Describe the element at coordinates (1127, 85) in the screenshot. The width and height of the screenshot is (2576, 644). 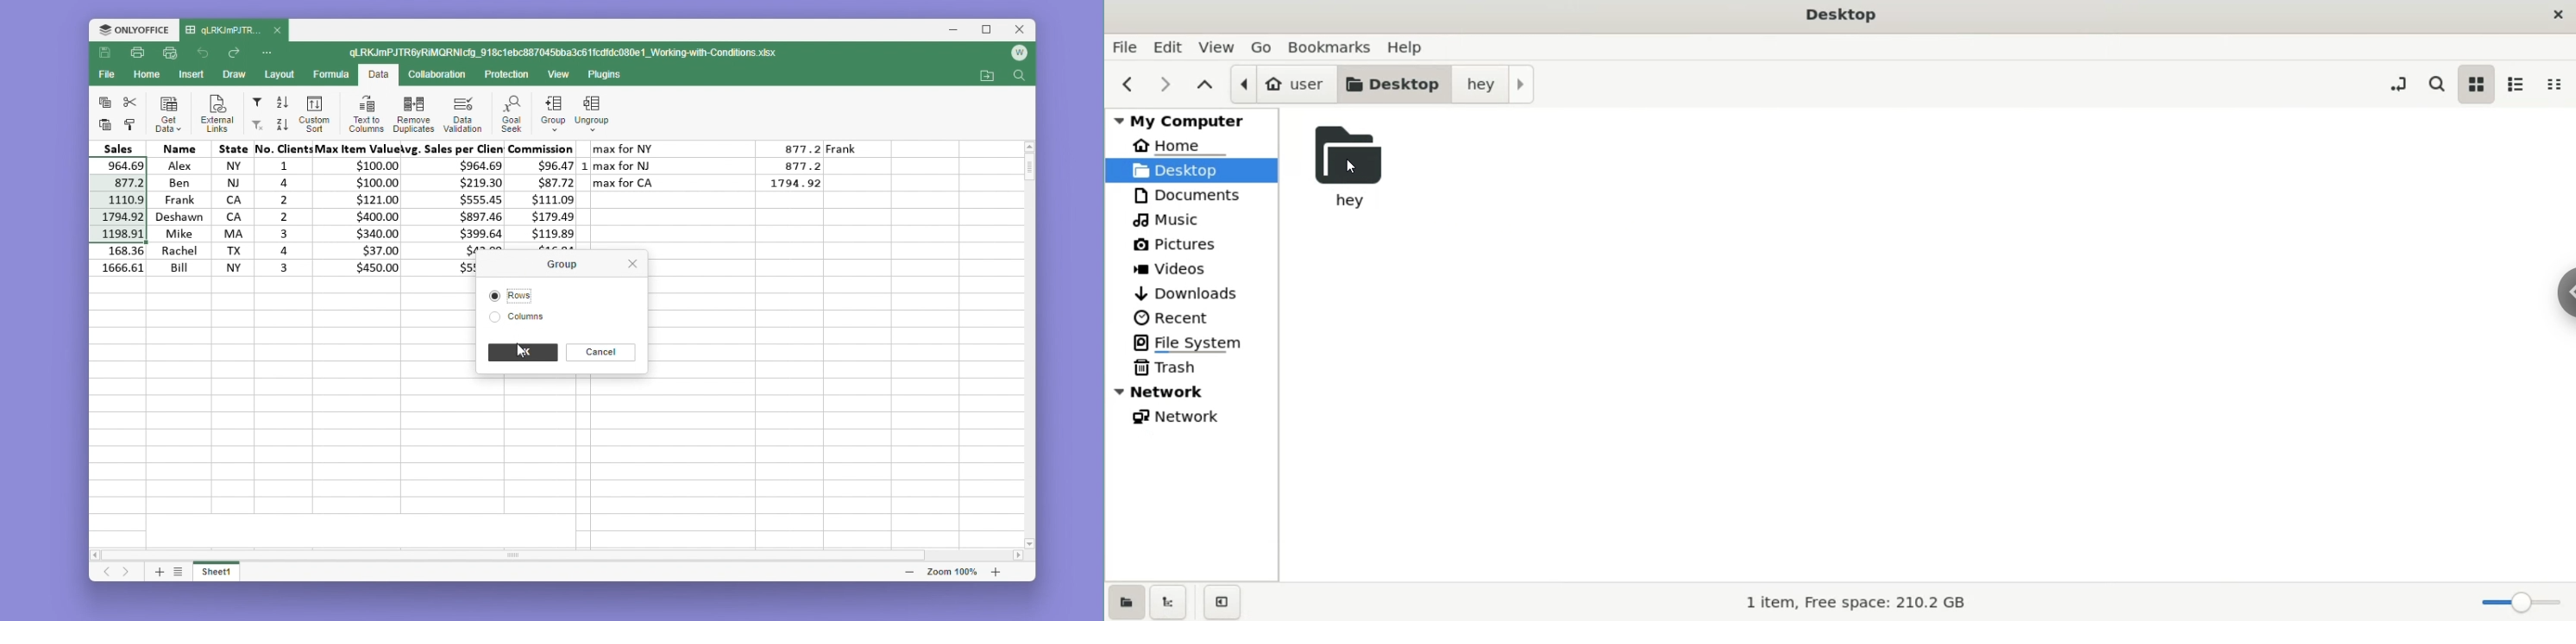
I see `previous` at that location.